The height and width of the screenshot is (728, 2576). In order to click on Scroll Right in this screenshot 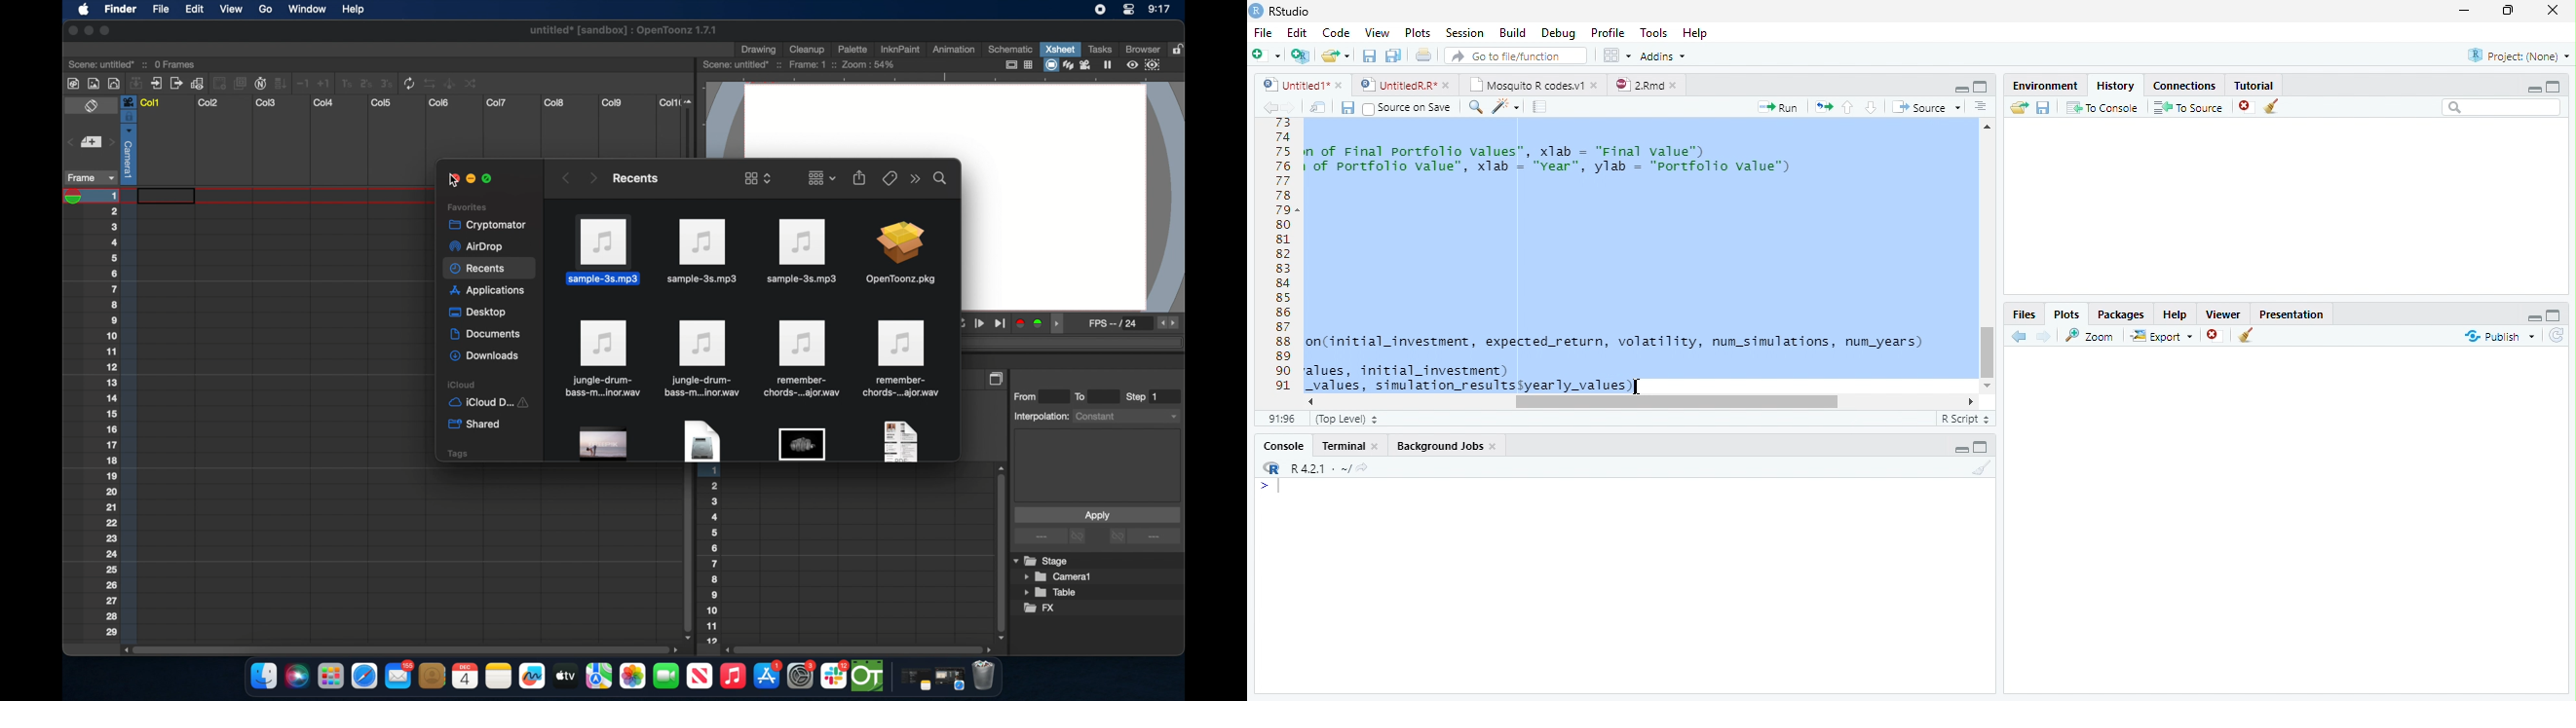, I will do `click(1971, 400)`.